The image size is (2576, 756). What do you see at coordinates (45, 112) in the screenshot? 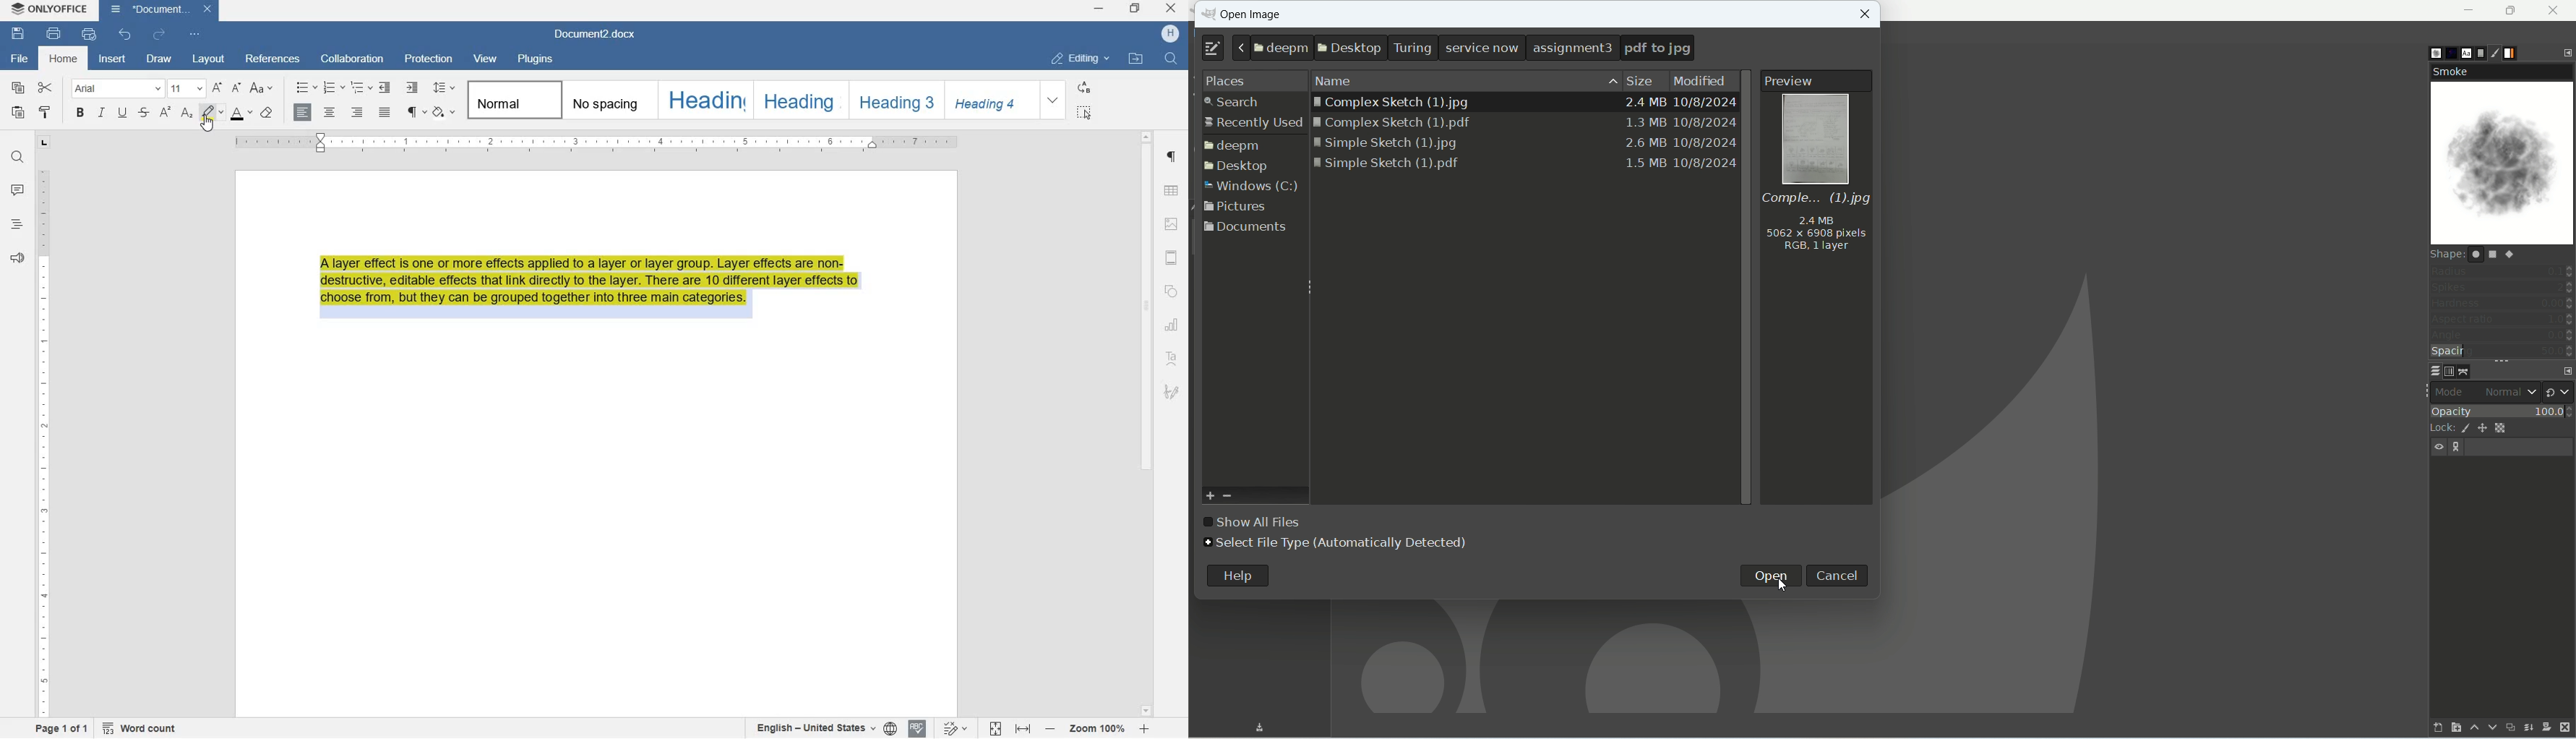
I see `COPY STYLE` at bounding box center [45, 112].